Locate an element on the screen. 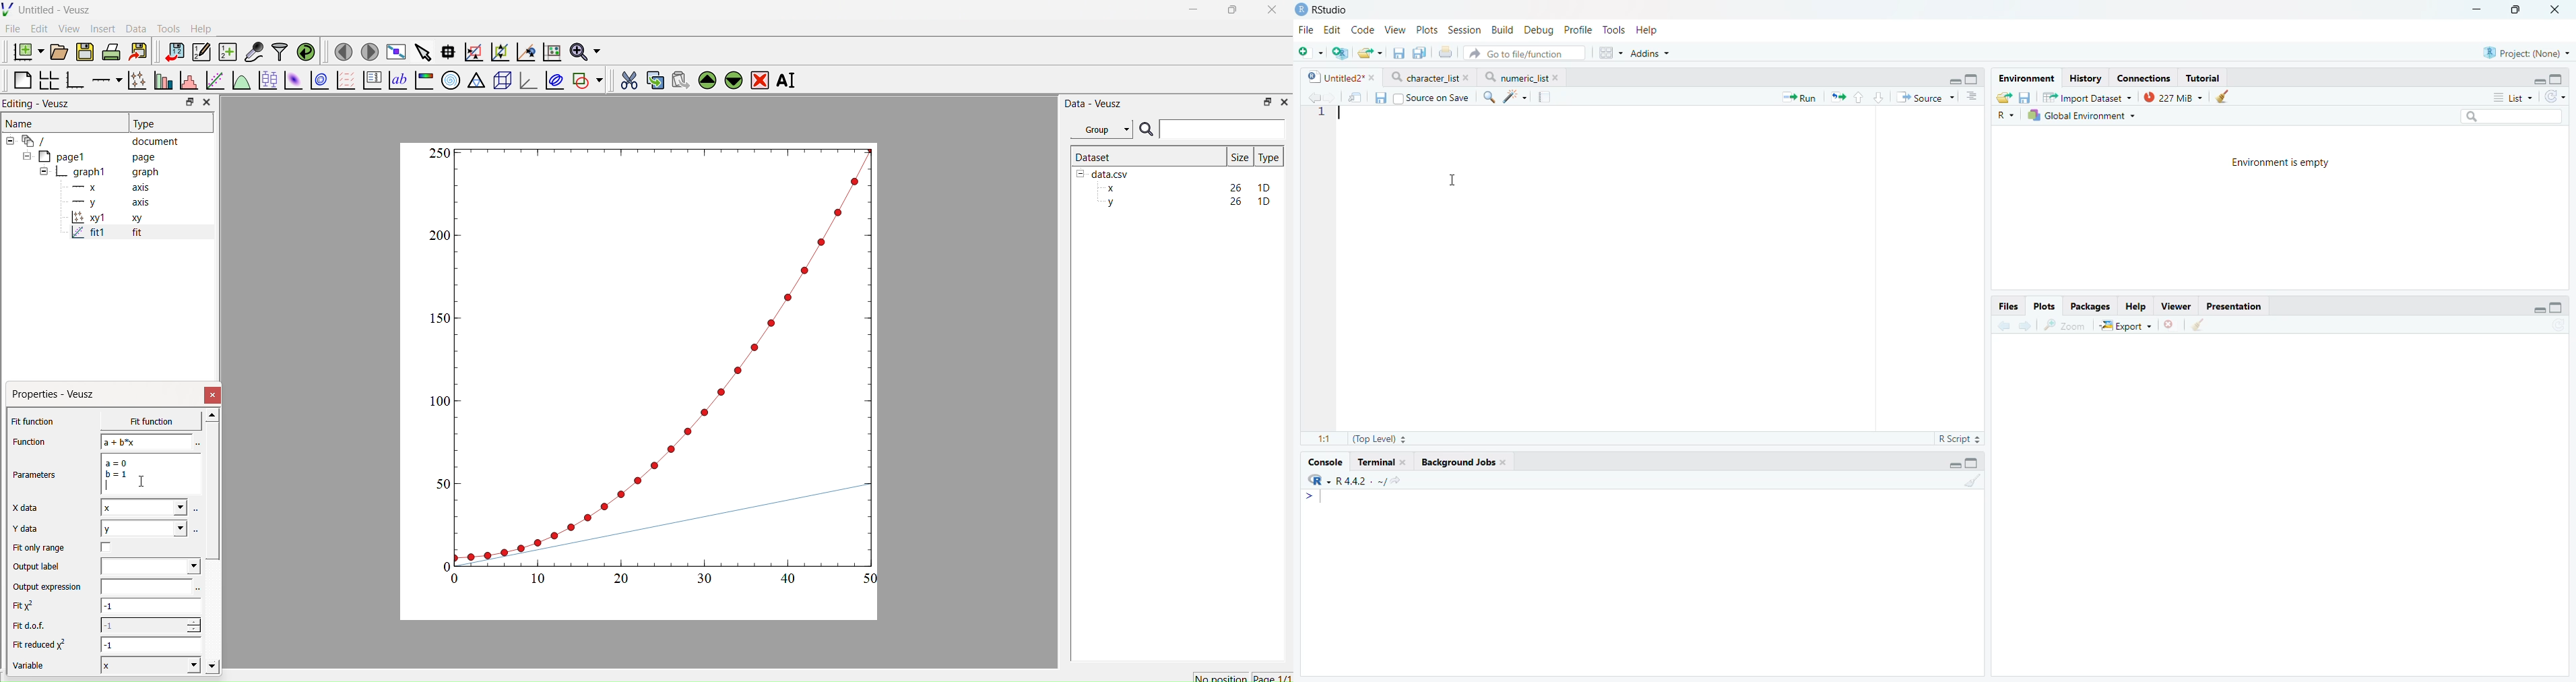  Zoom out of graph axis is located at coordinates (498, 51).